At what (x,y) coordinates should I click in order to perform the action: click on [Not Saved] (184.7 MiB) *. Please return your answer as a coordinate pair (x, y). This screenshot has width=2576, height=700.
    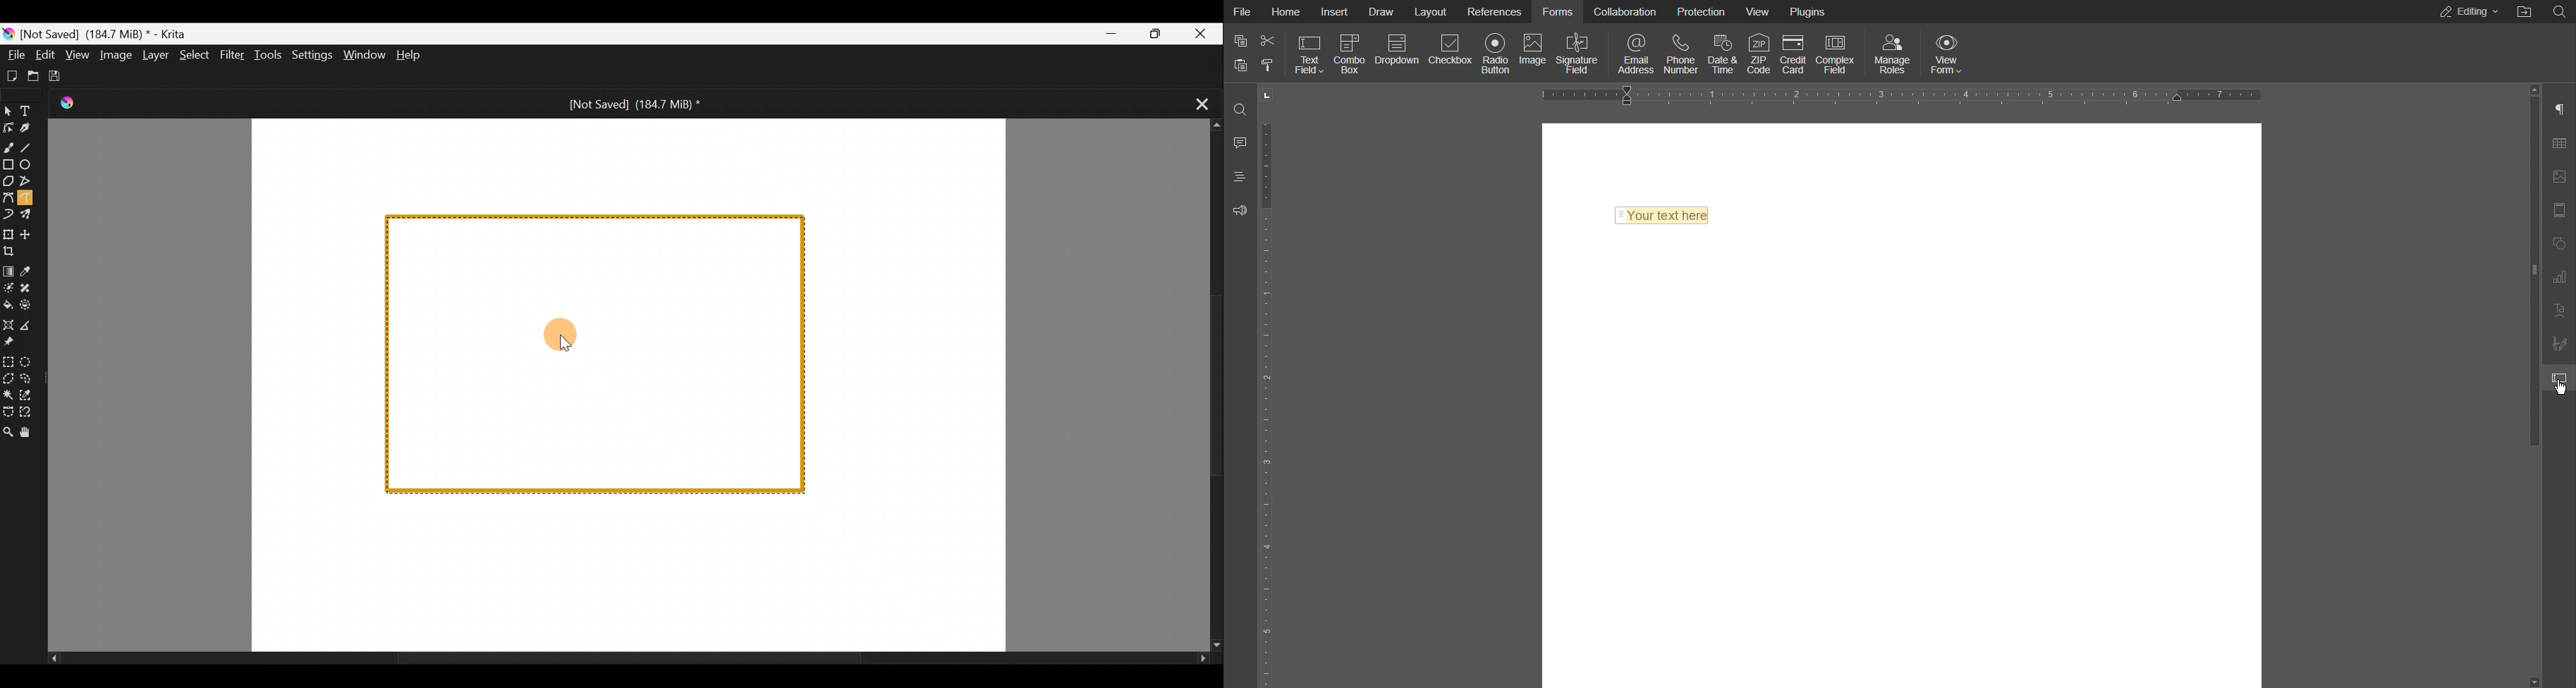
    Looking at the image, I should click on (638, 104).